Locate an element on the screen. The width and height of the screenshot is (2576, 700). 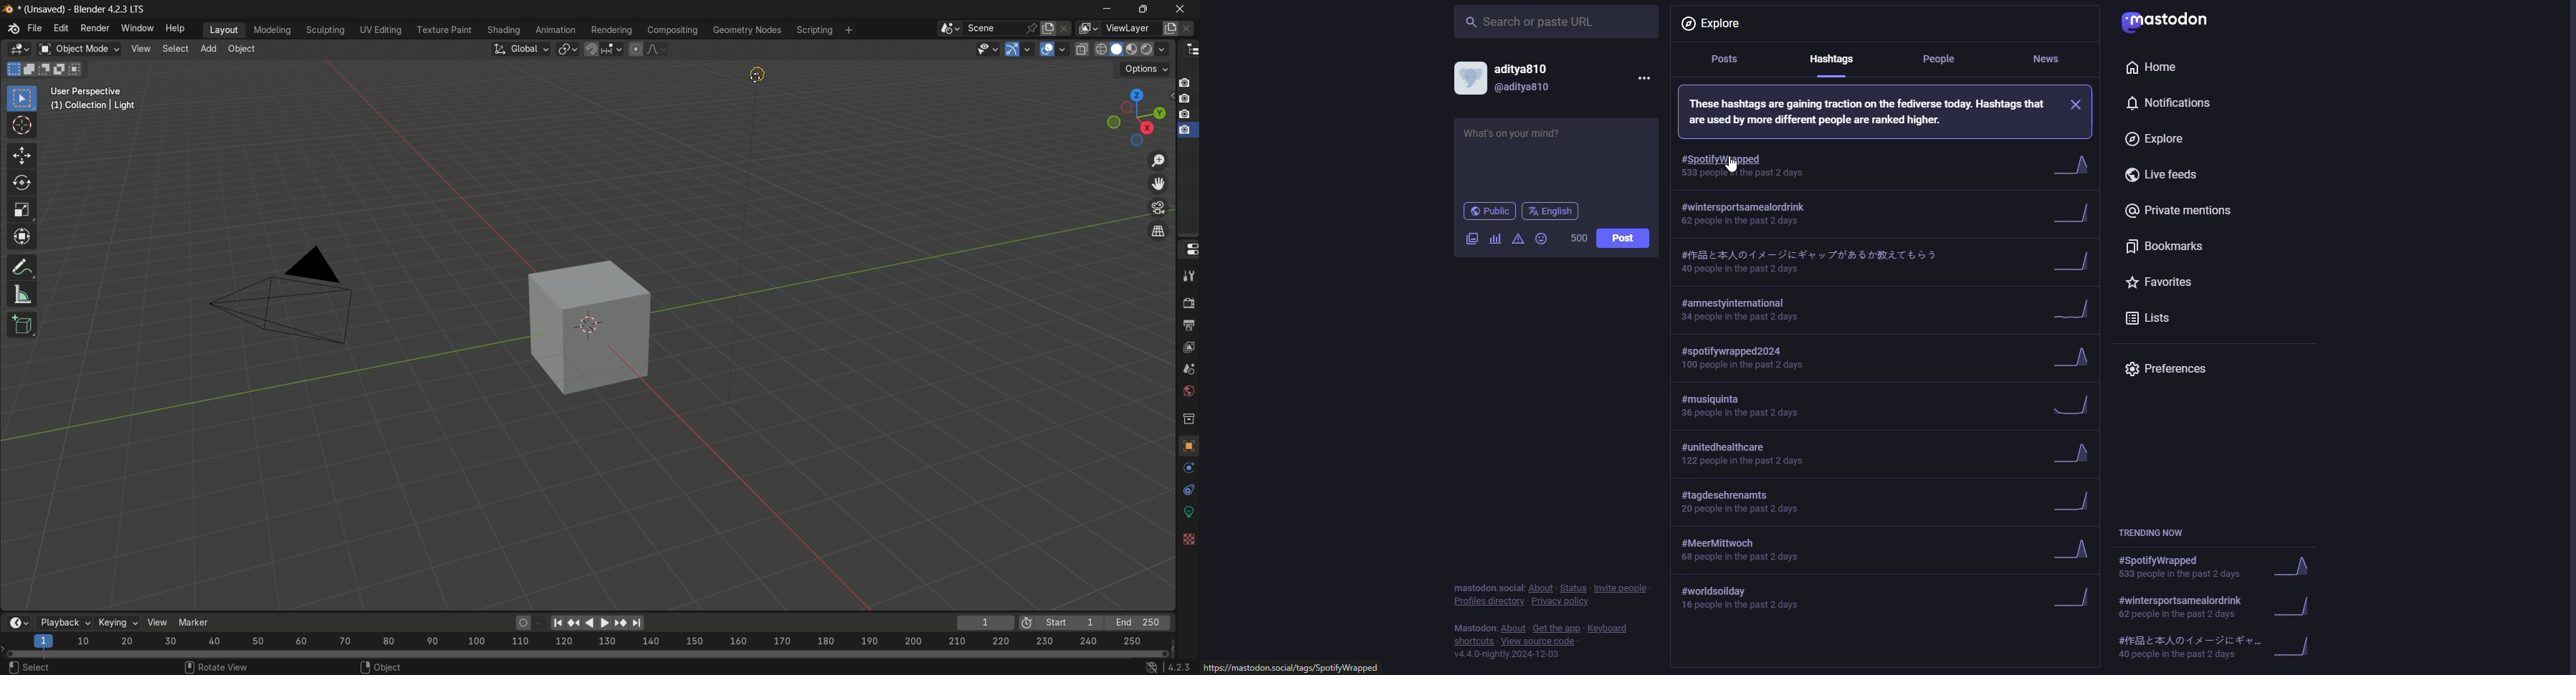
hashtag is located at coordinates (1747, 504).